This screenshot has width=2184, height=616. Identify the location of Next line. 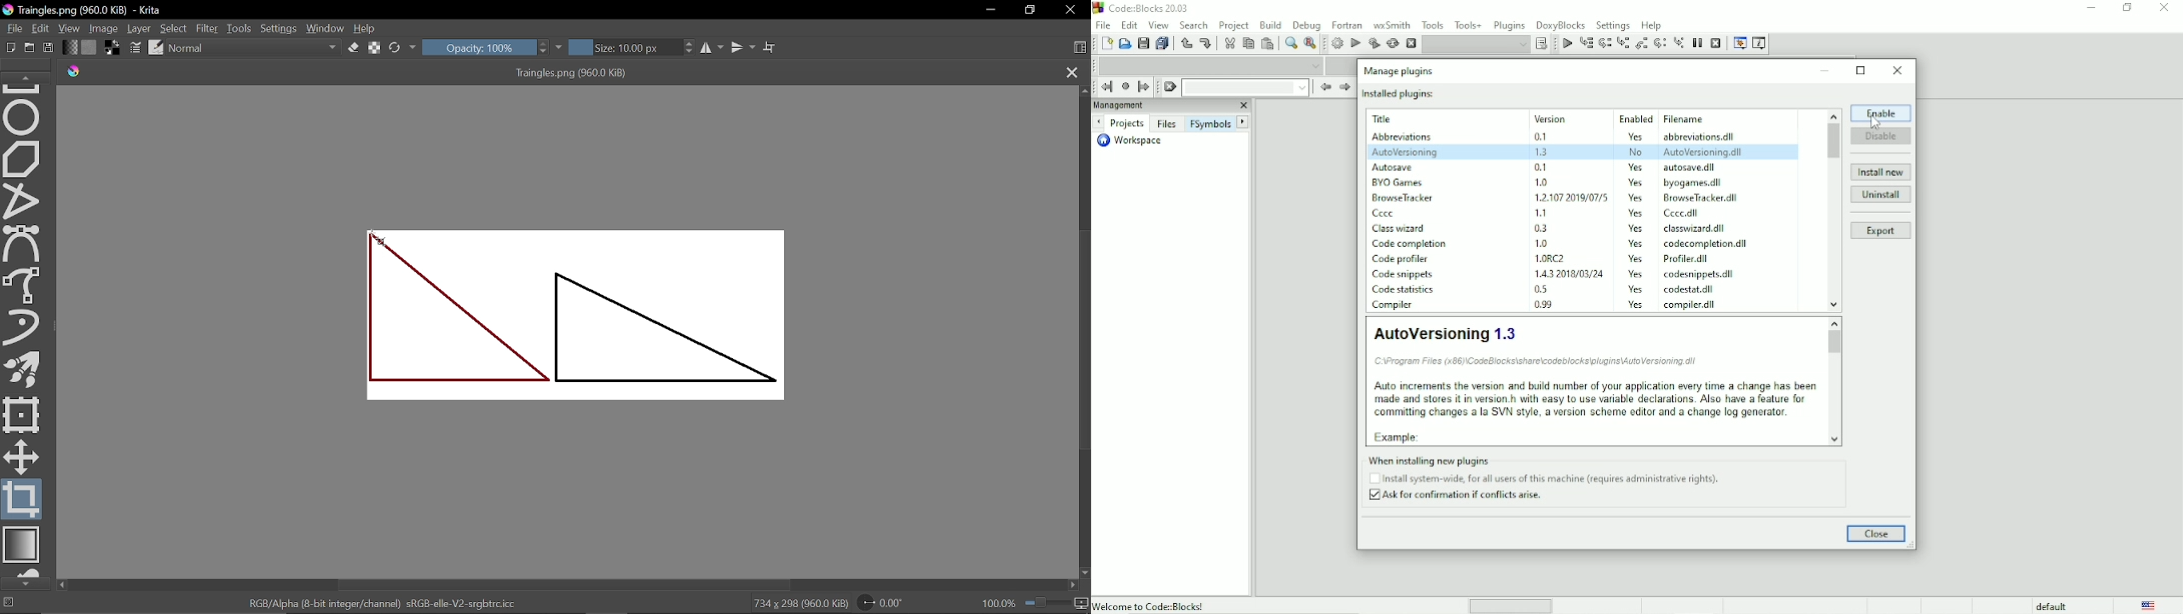
(1605, 43).